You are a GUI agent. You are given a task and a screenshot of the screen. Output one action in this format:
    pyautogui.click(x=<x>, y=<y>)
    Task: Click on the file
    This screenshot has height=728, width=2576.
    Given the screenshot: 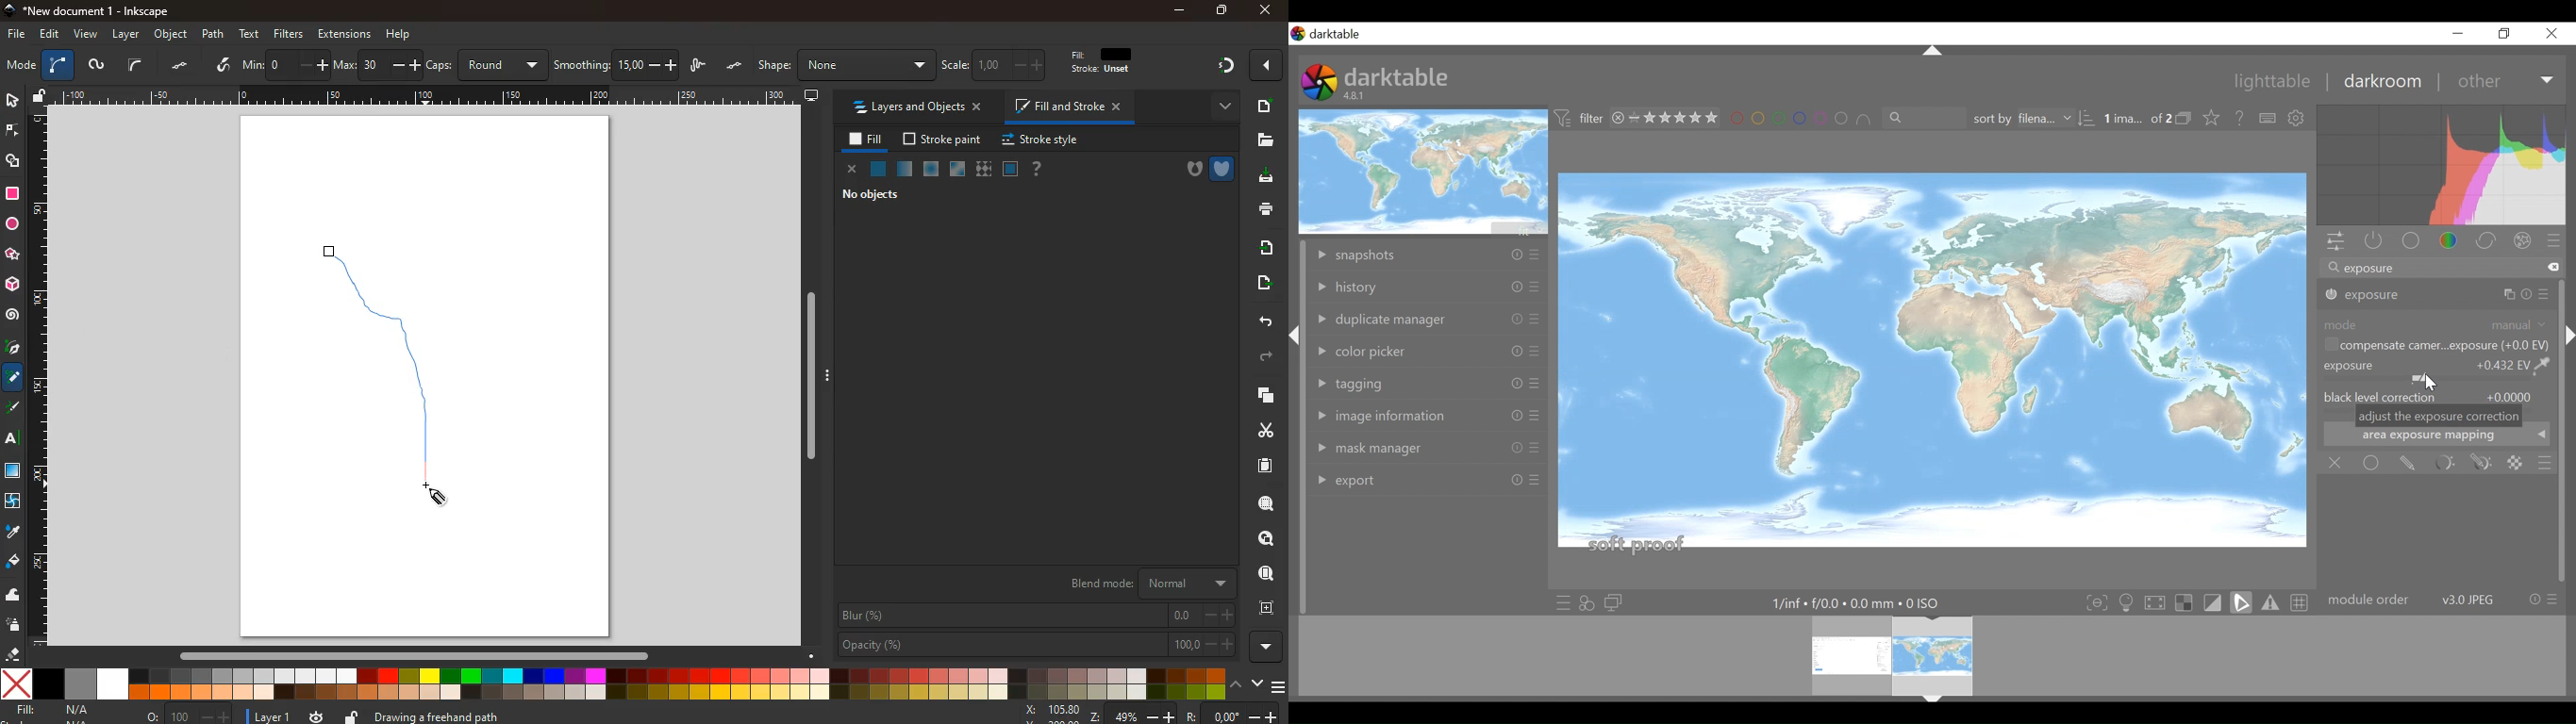 What is the action you would take?
    pyautogui.click(x=15, y=35)
    